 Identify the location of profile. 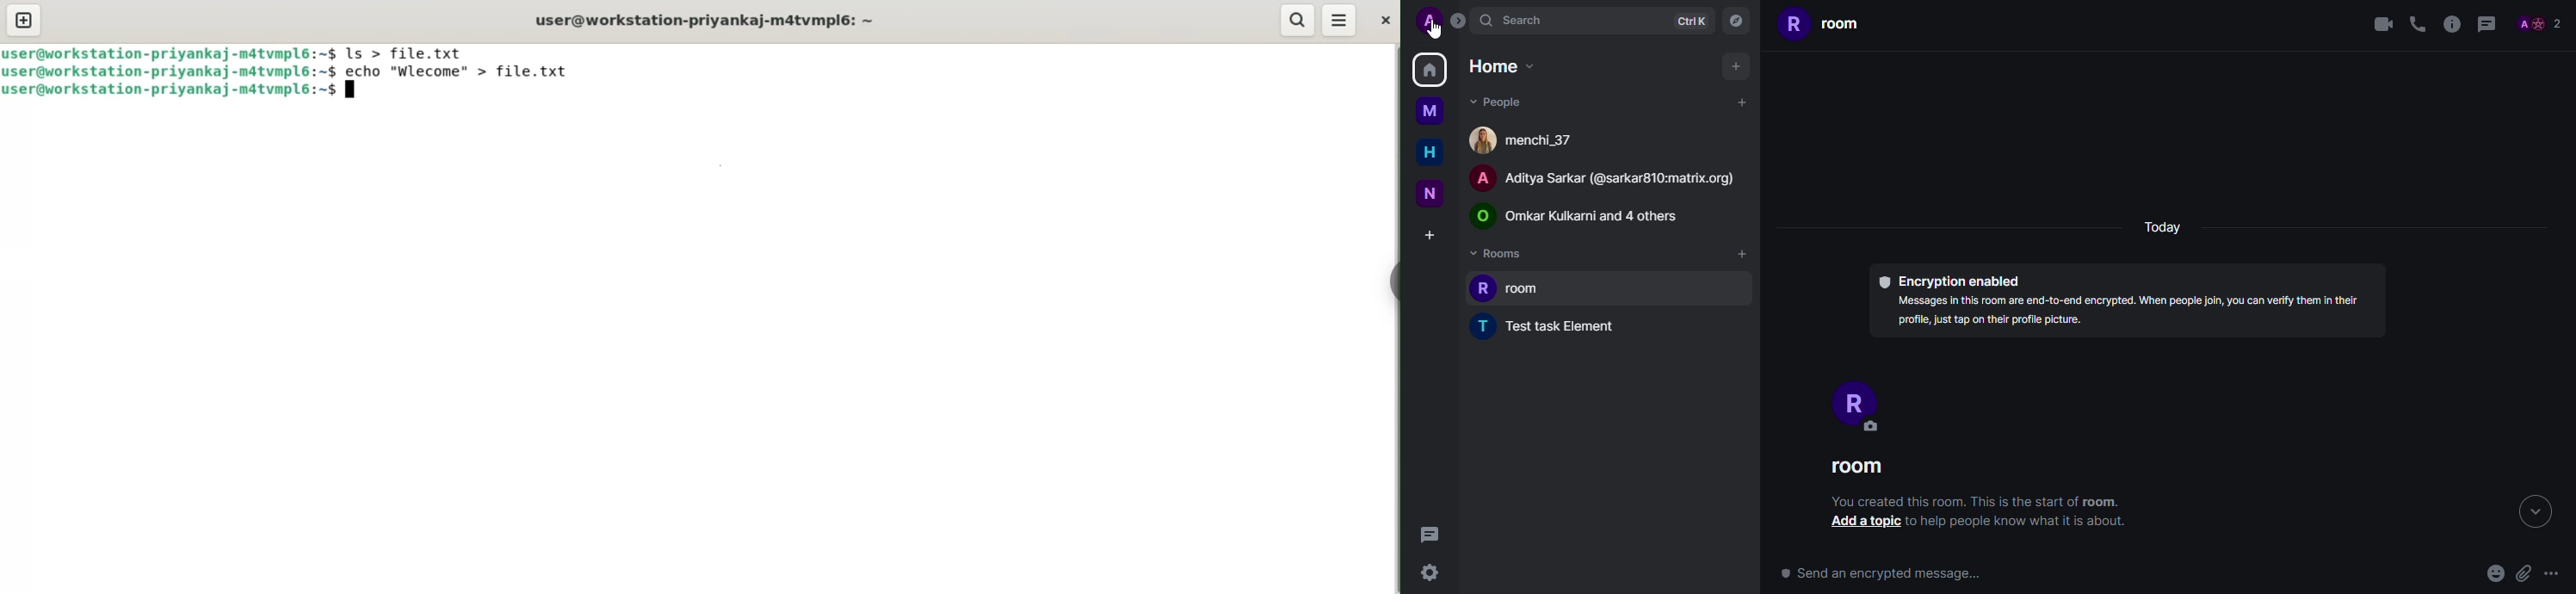
(1851, 403).